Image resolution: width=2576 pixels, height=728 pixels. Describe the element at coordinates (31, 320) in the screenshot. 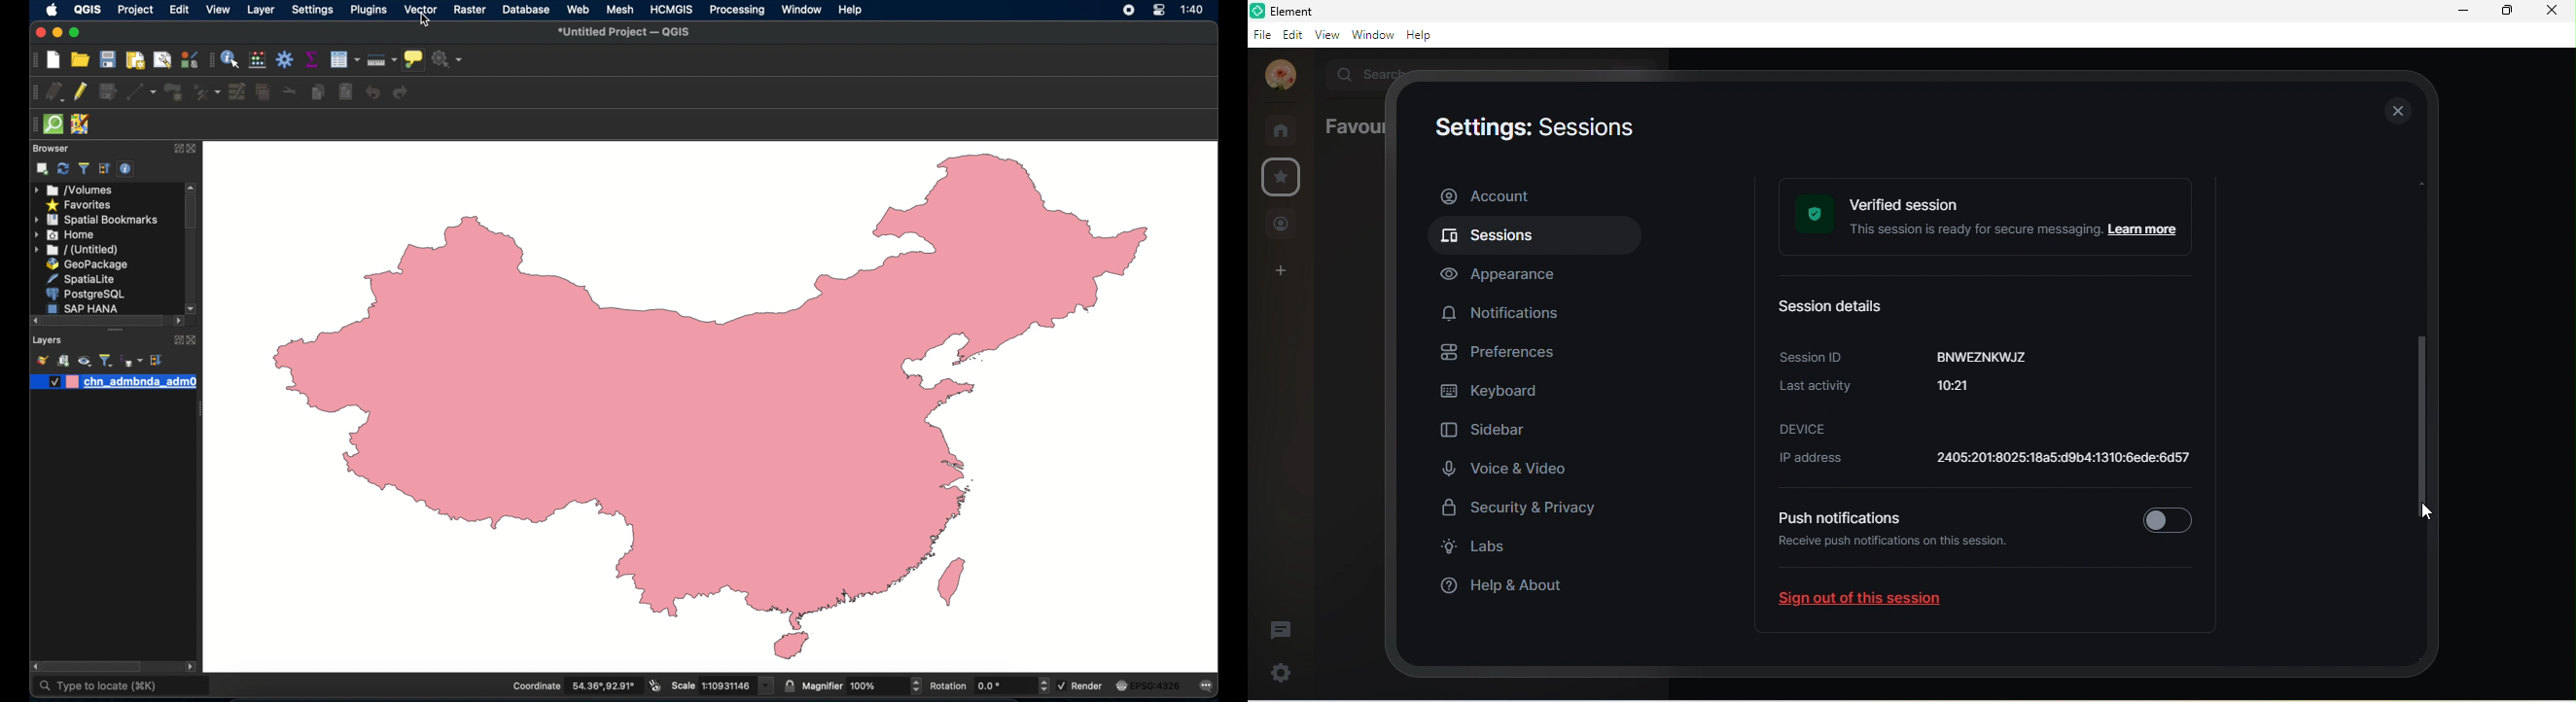

I see `scroll left arrow` at that location.